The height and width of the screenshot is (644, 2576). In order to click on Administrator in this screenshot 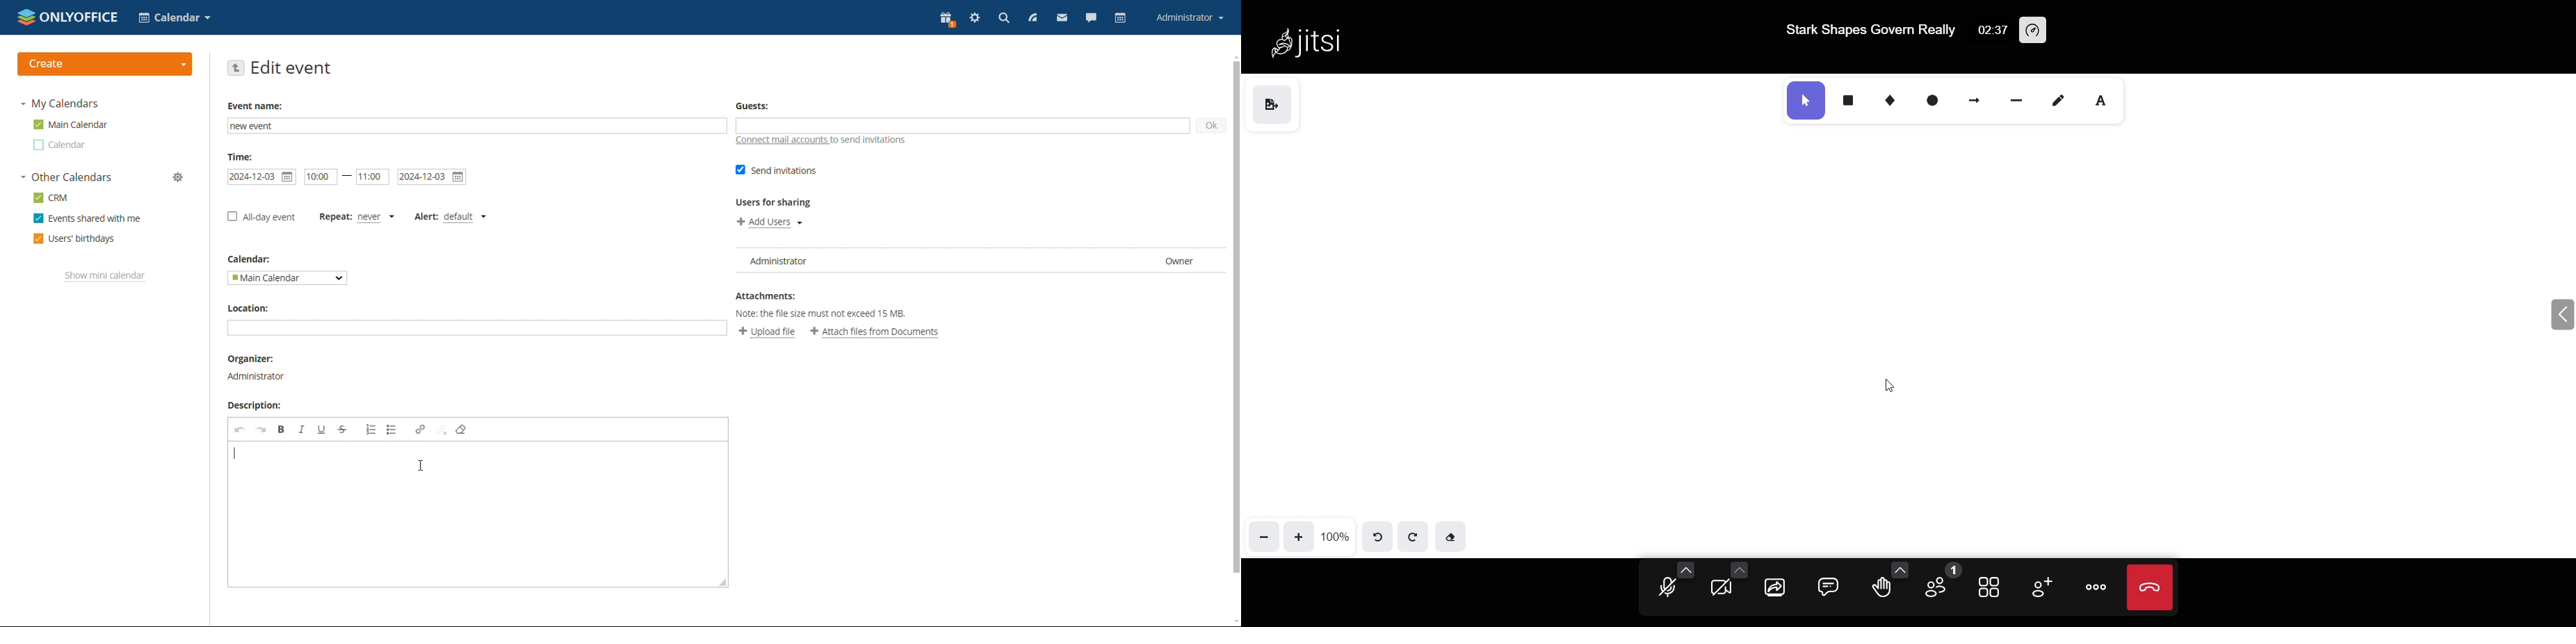, I will do `click(257, 376)`.